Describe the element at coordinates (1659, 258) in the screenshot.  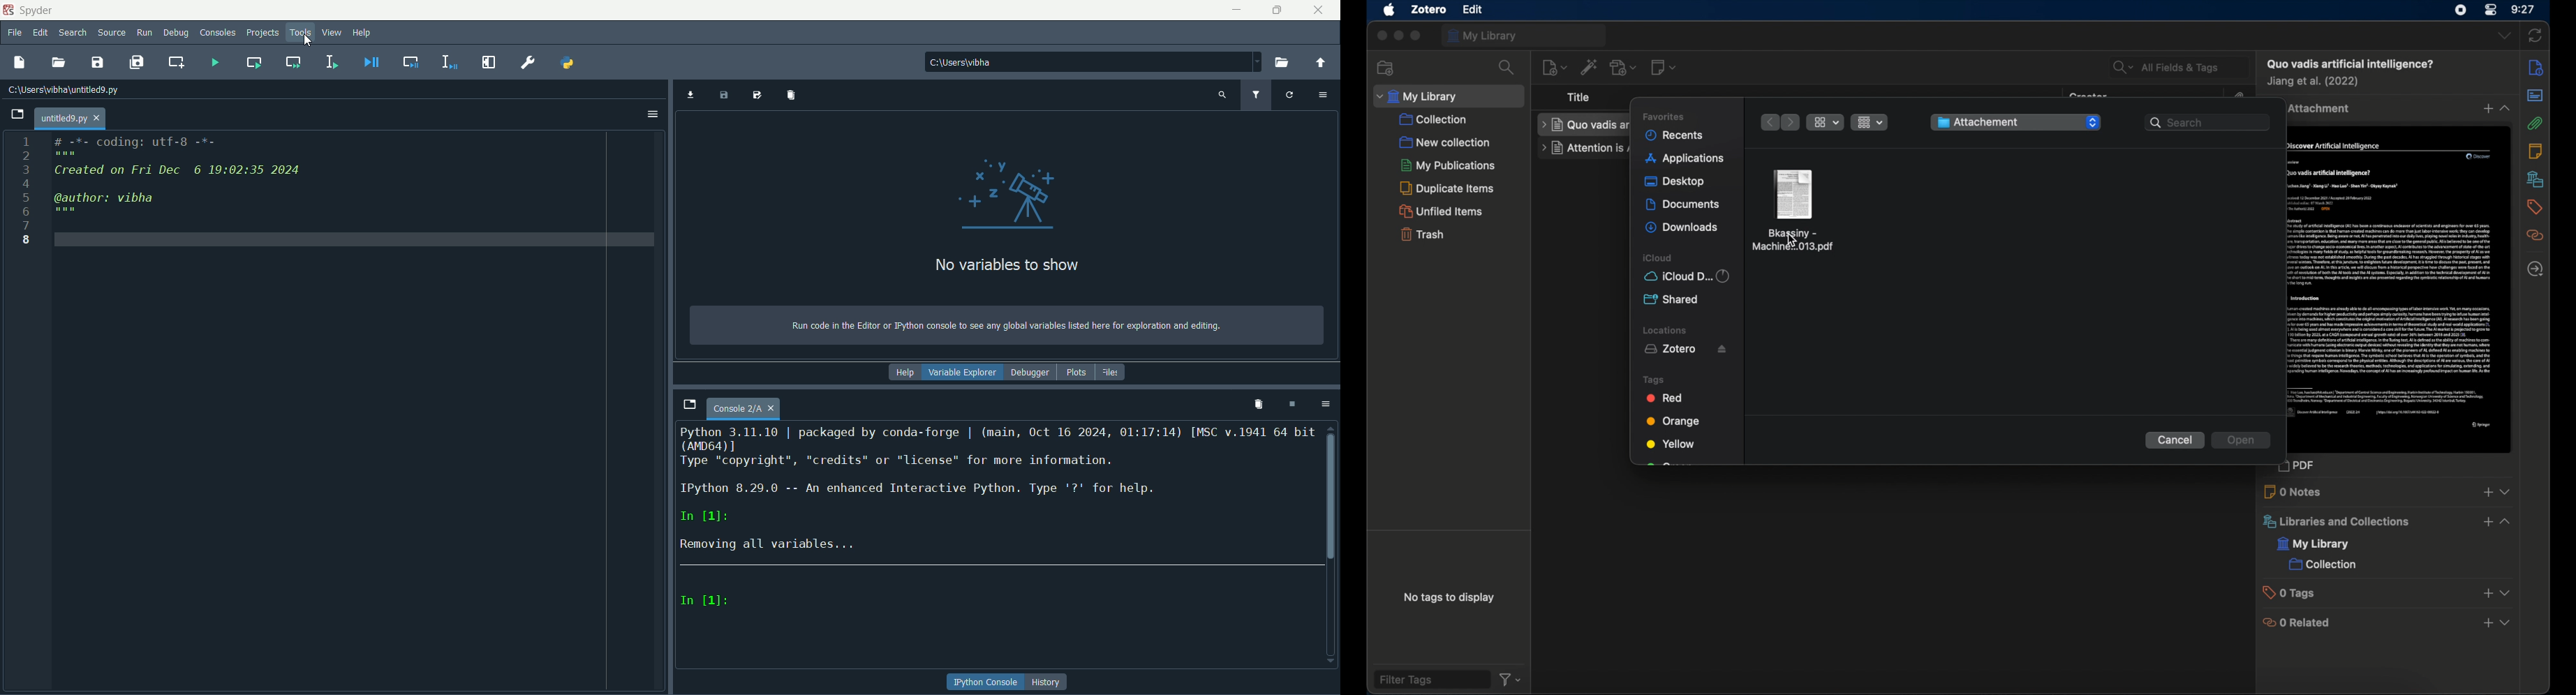
I see `iCloud` at that location.